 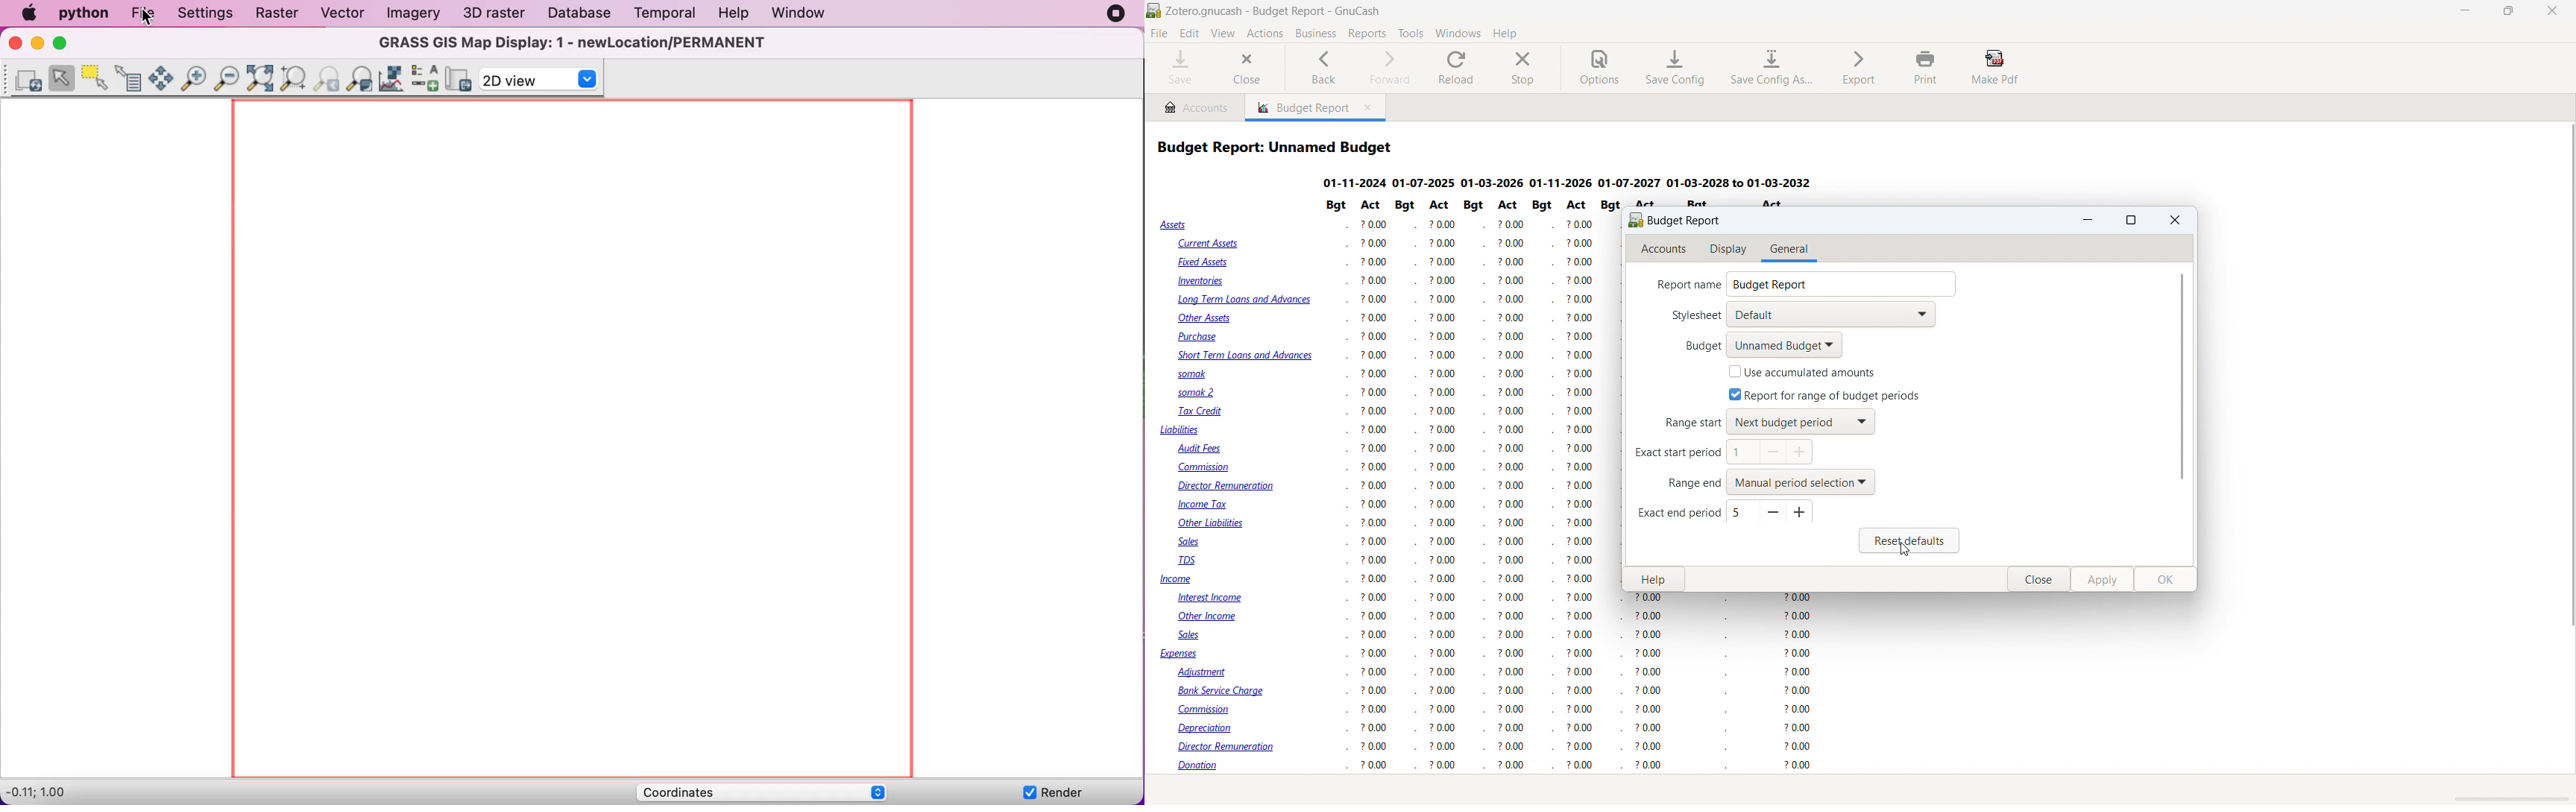 What do you see at coordinates (1909, 554) in the screenshot?
I see `cursor` at bounding box center [1909, 554].